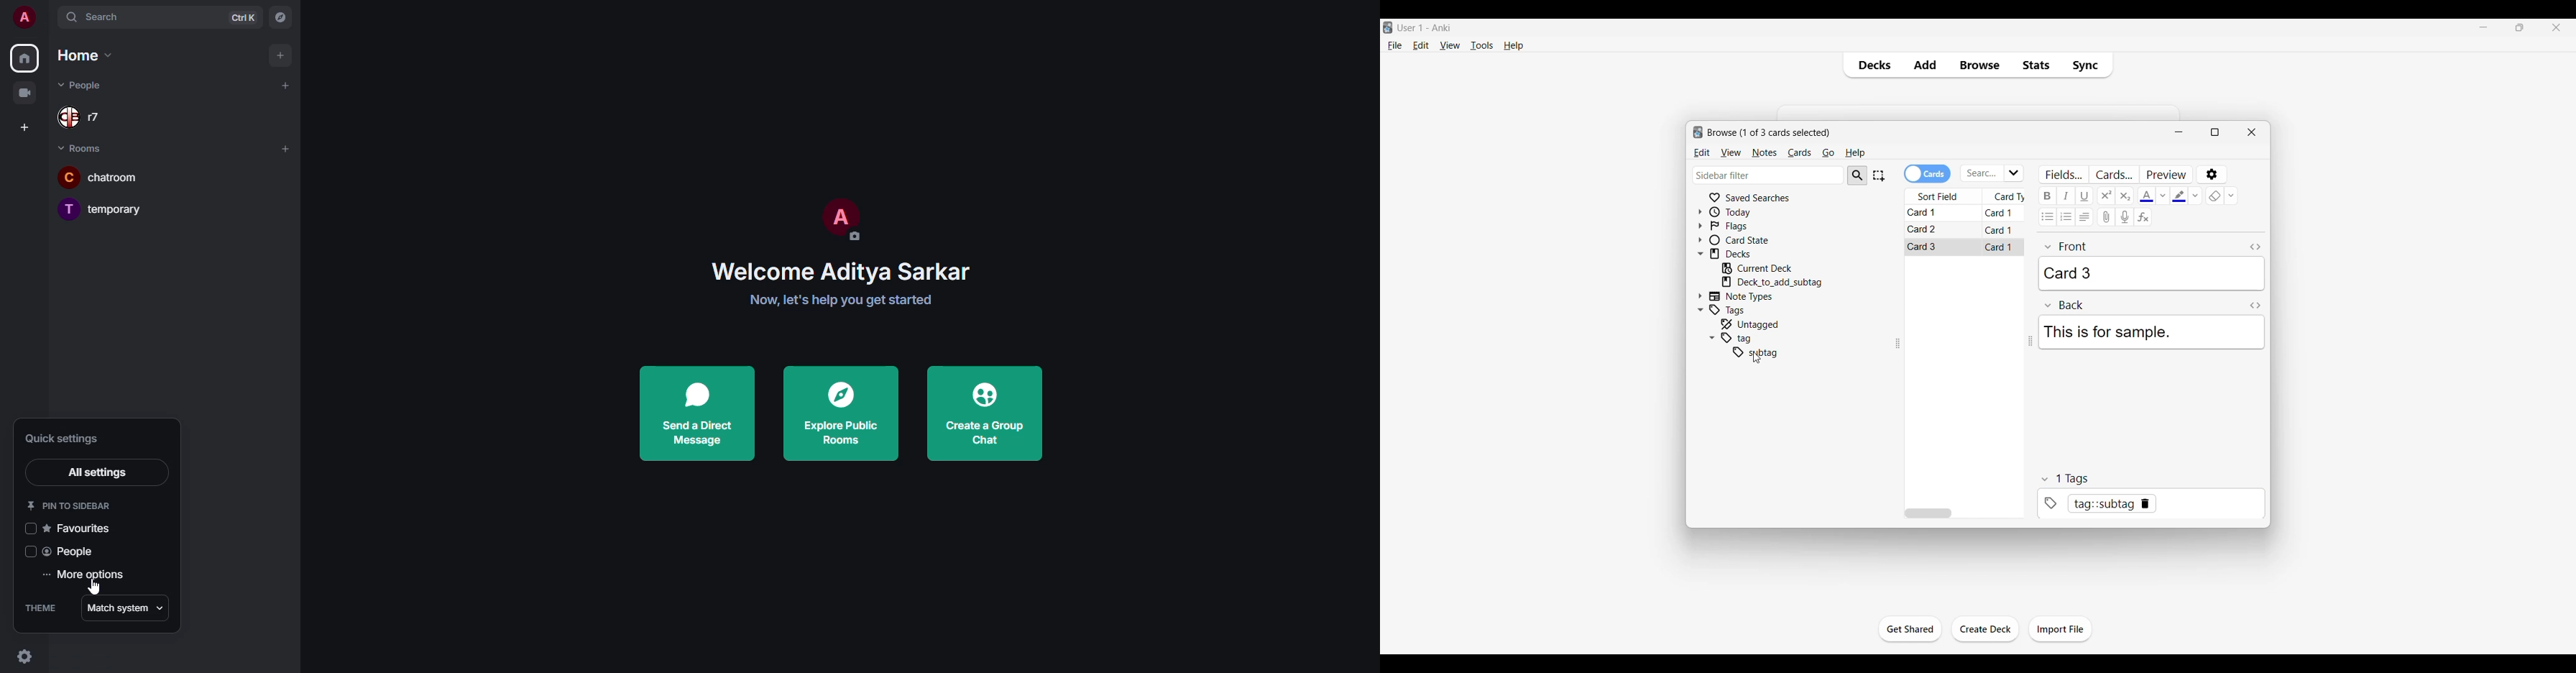 This screenshot has width=2576, height=700. Describe the element at coordinates (2106, 217) in the screenshot. I see `Attach audio/video/picture` at that location.